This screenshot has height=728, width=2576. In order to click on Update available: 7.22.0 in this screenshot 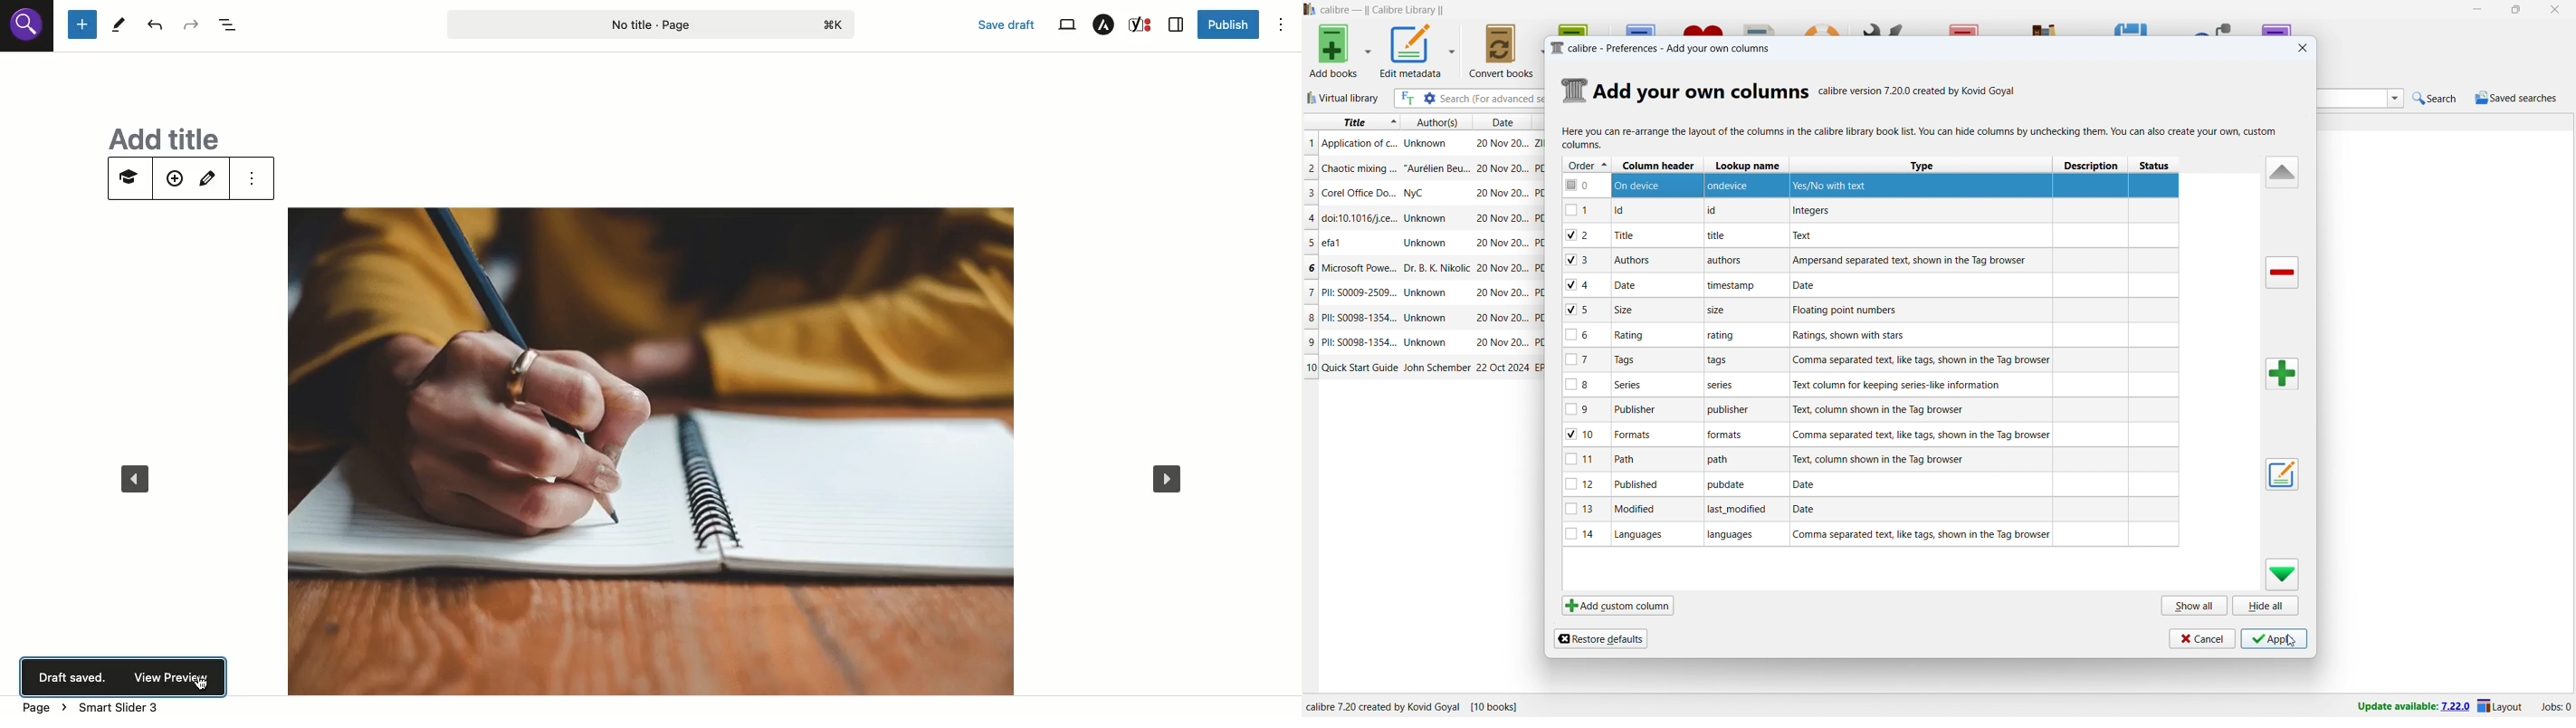, I will do `click(2410, 705)`.